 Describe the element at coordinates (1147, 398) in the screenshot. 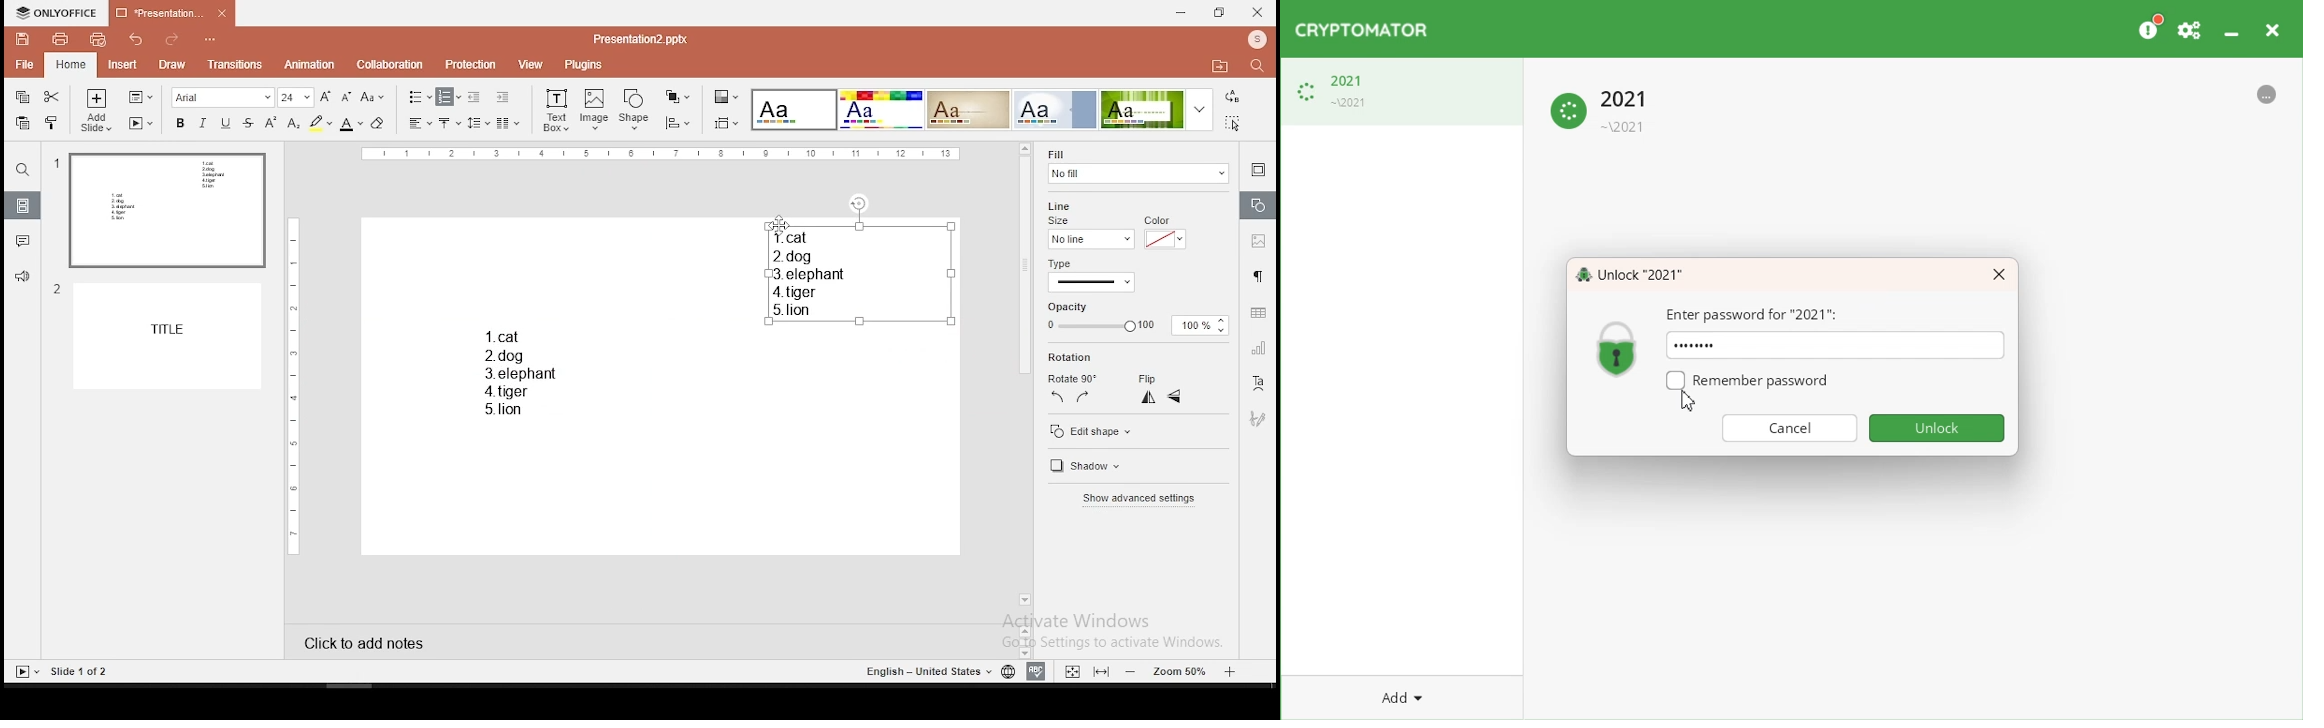

I see `flip vertical` at that location.